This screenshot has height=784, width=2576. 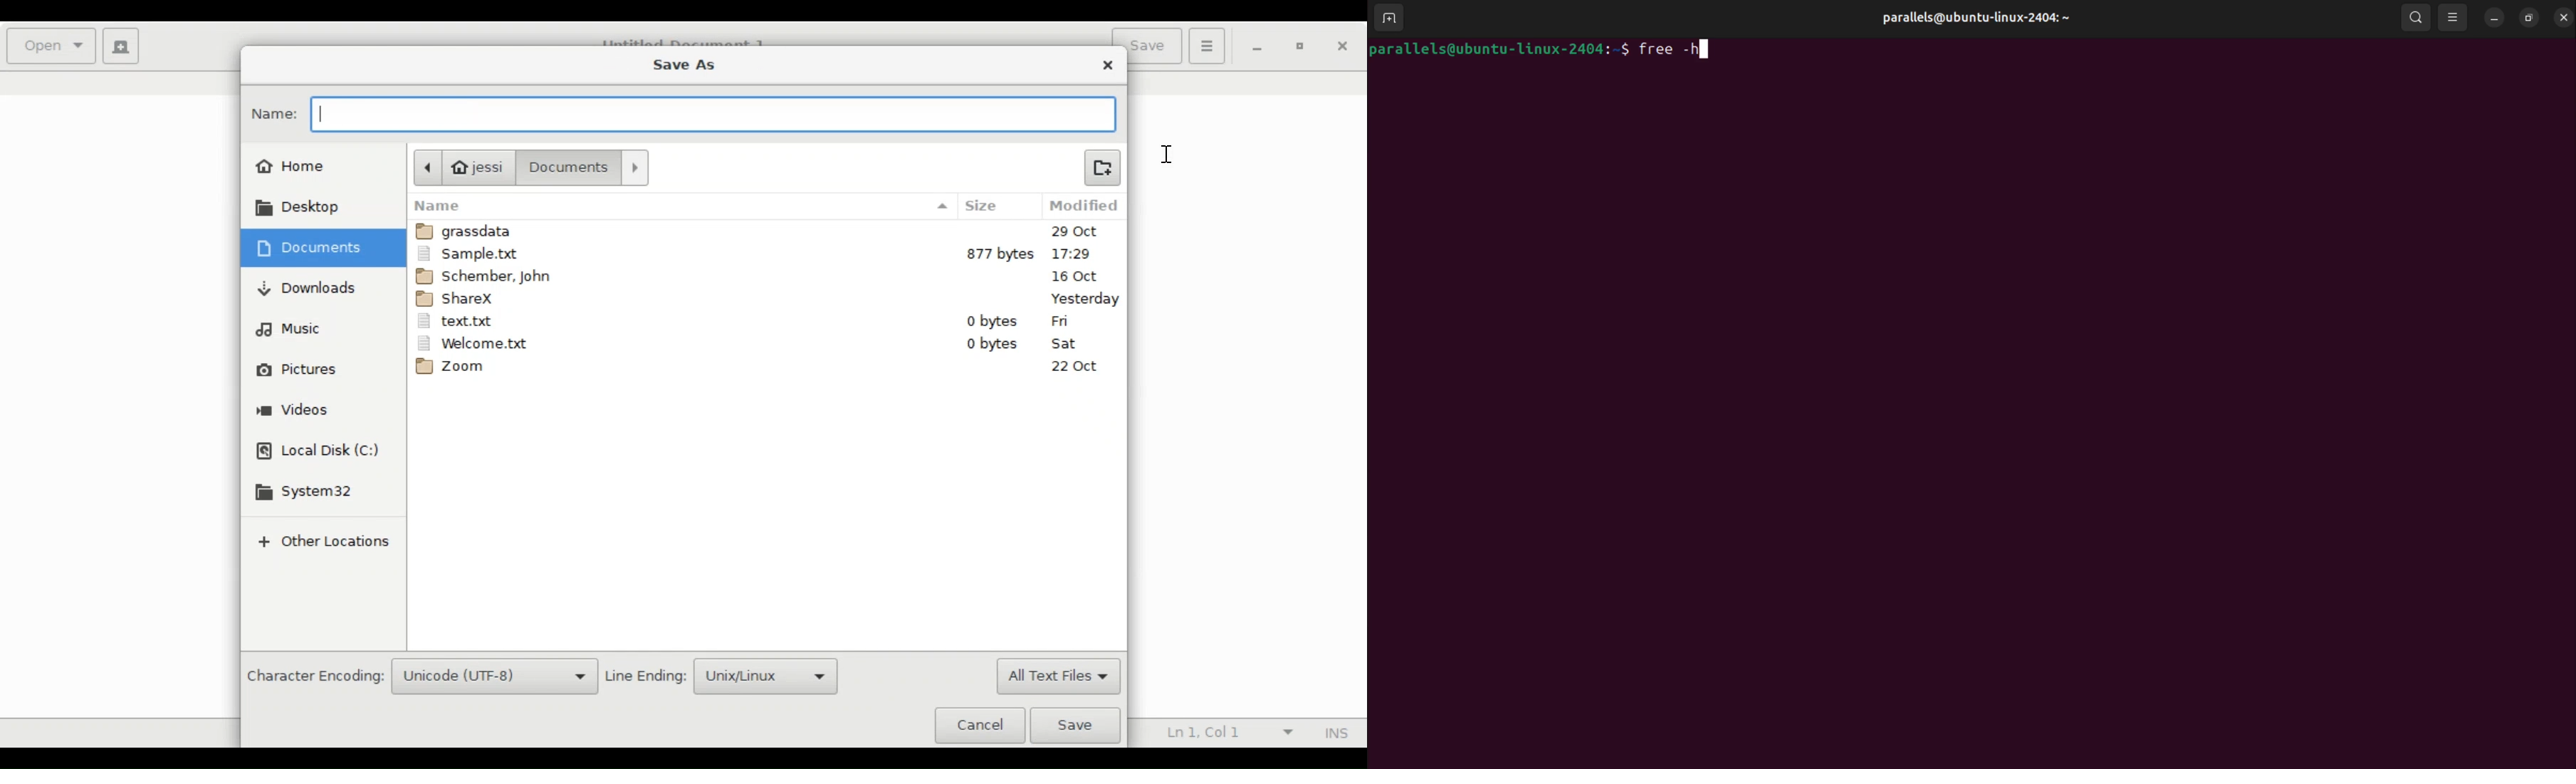 I want to click on Unicode (UTF-8), so click(x=495, y=677).